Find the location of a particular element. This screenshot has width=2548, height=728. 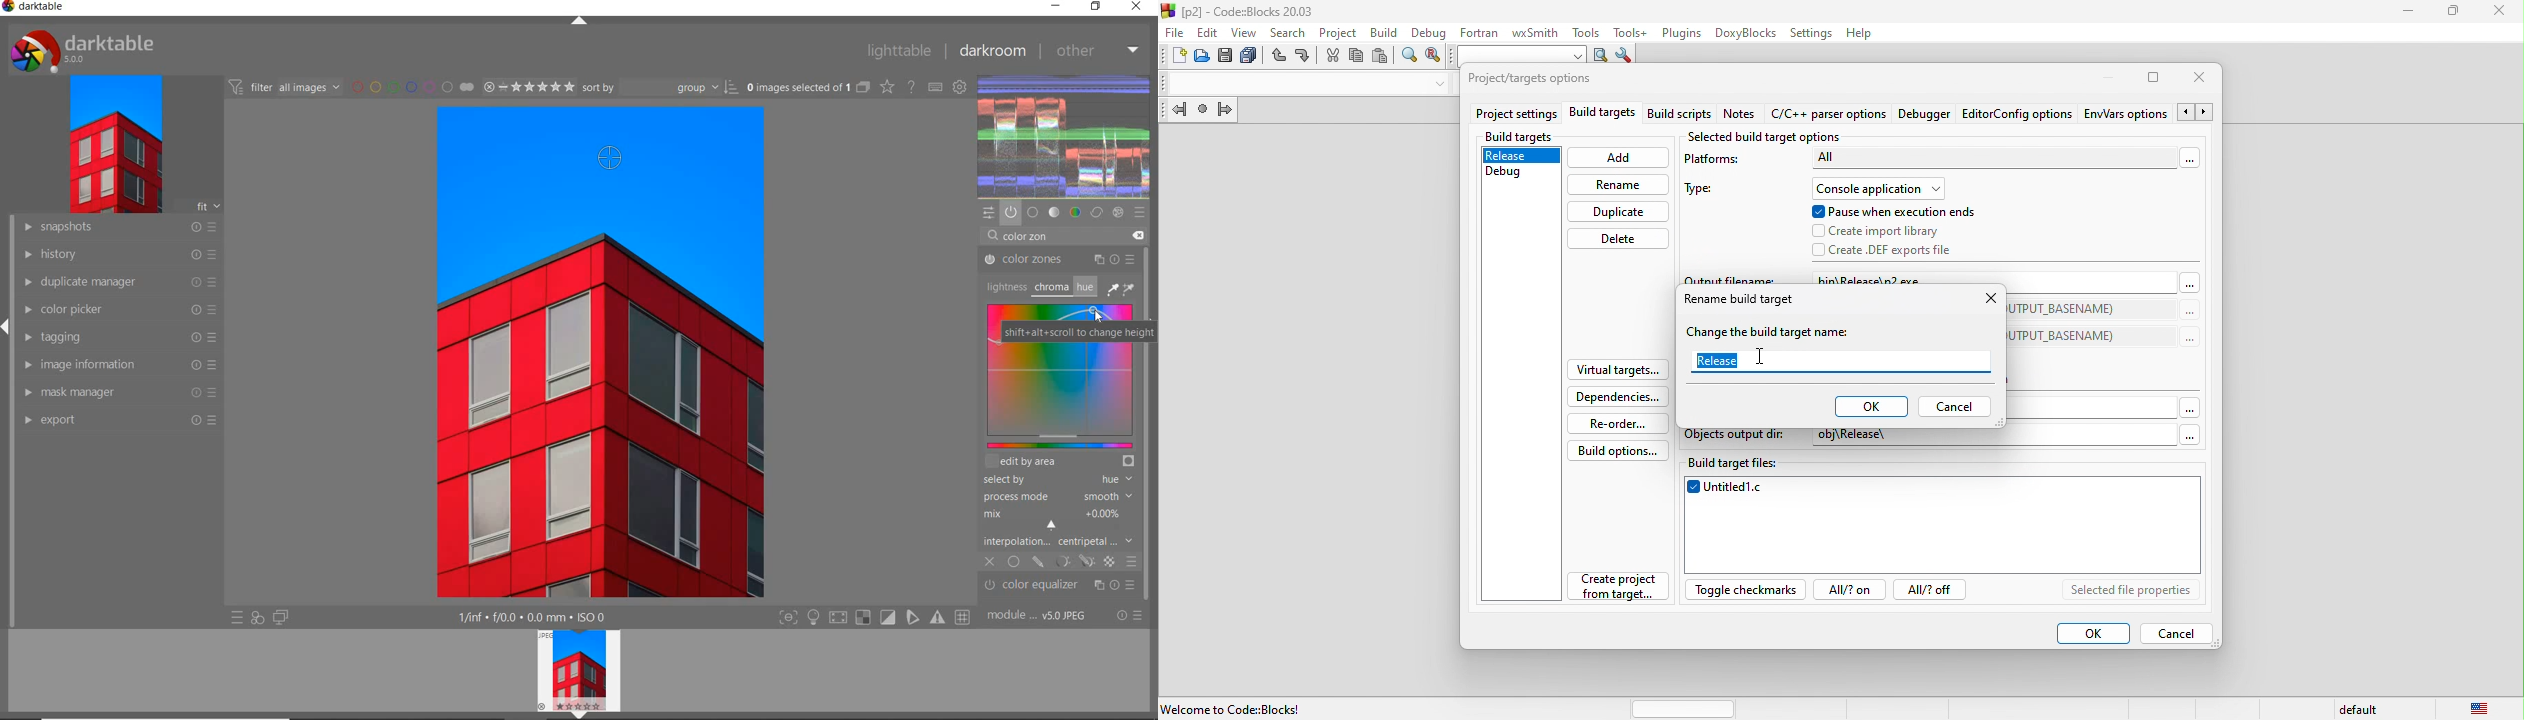

selected images is located at coordinates (808, 88).